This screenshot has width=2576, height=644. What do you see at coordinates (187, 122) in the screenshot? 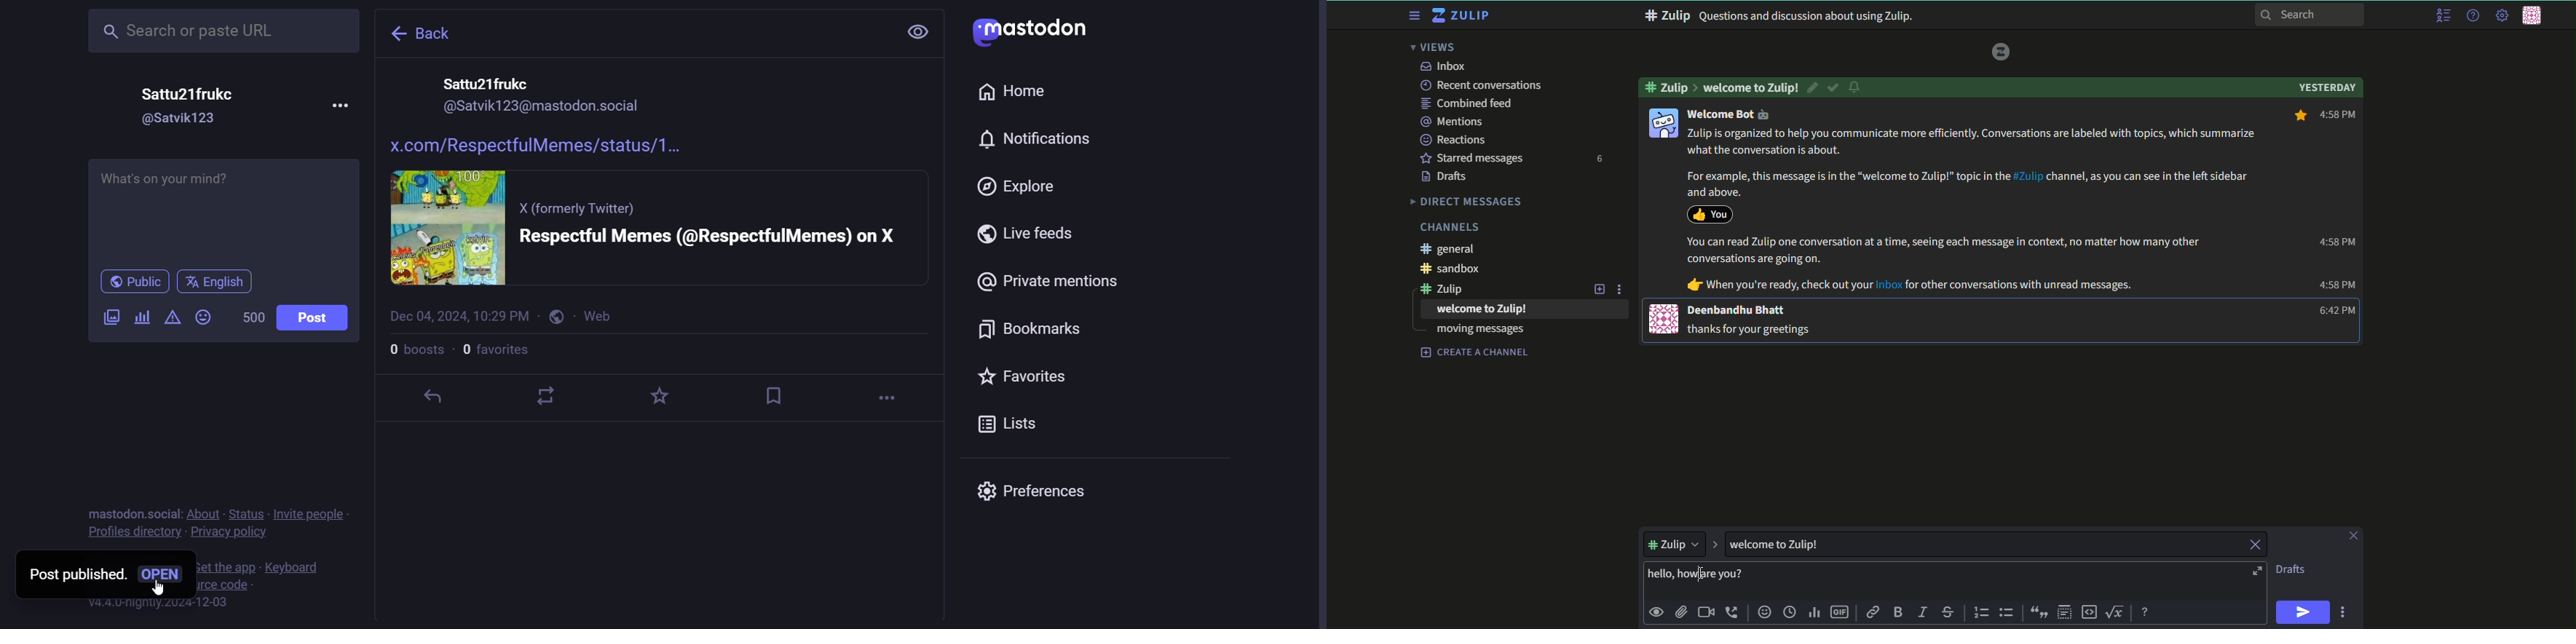
I see `@Satvik123` at bounding box center [187, 122].